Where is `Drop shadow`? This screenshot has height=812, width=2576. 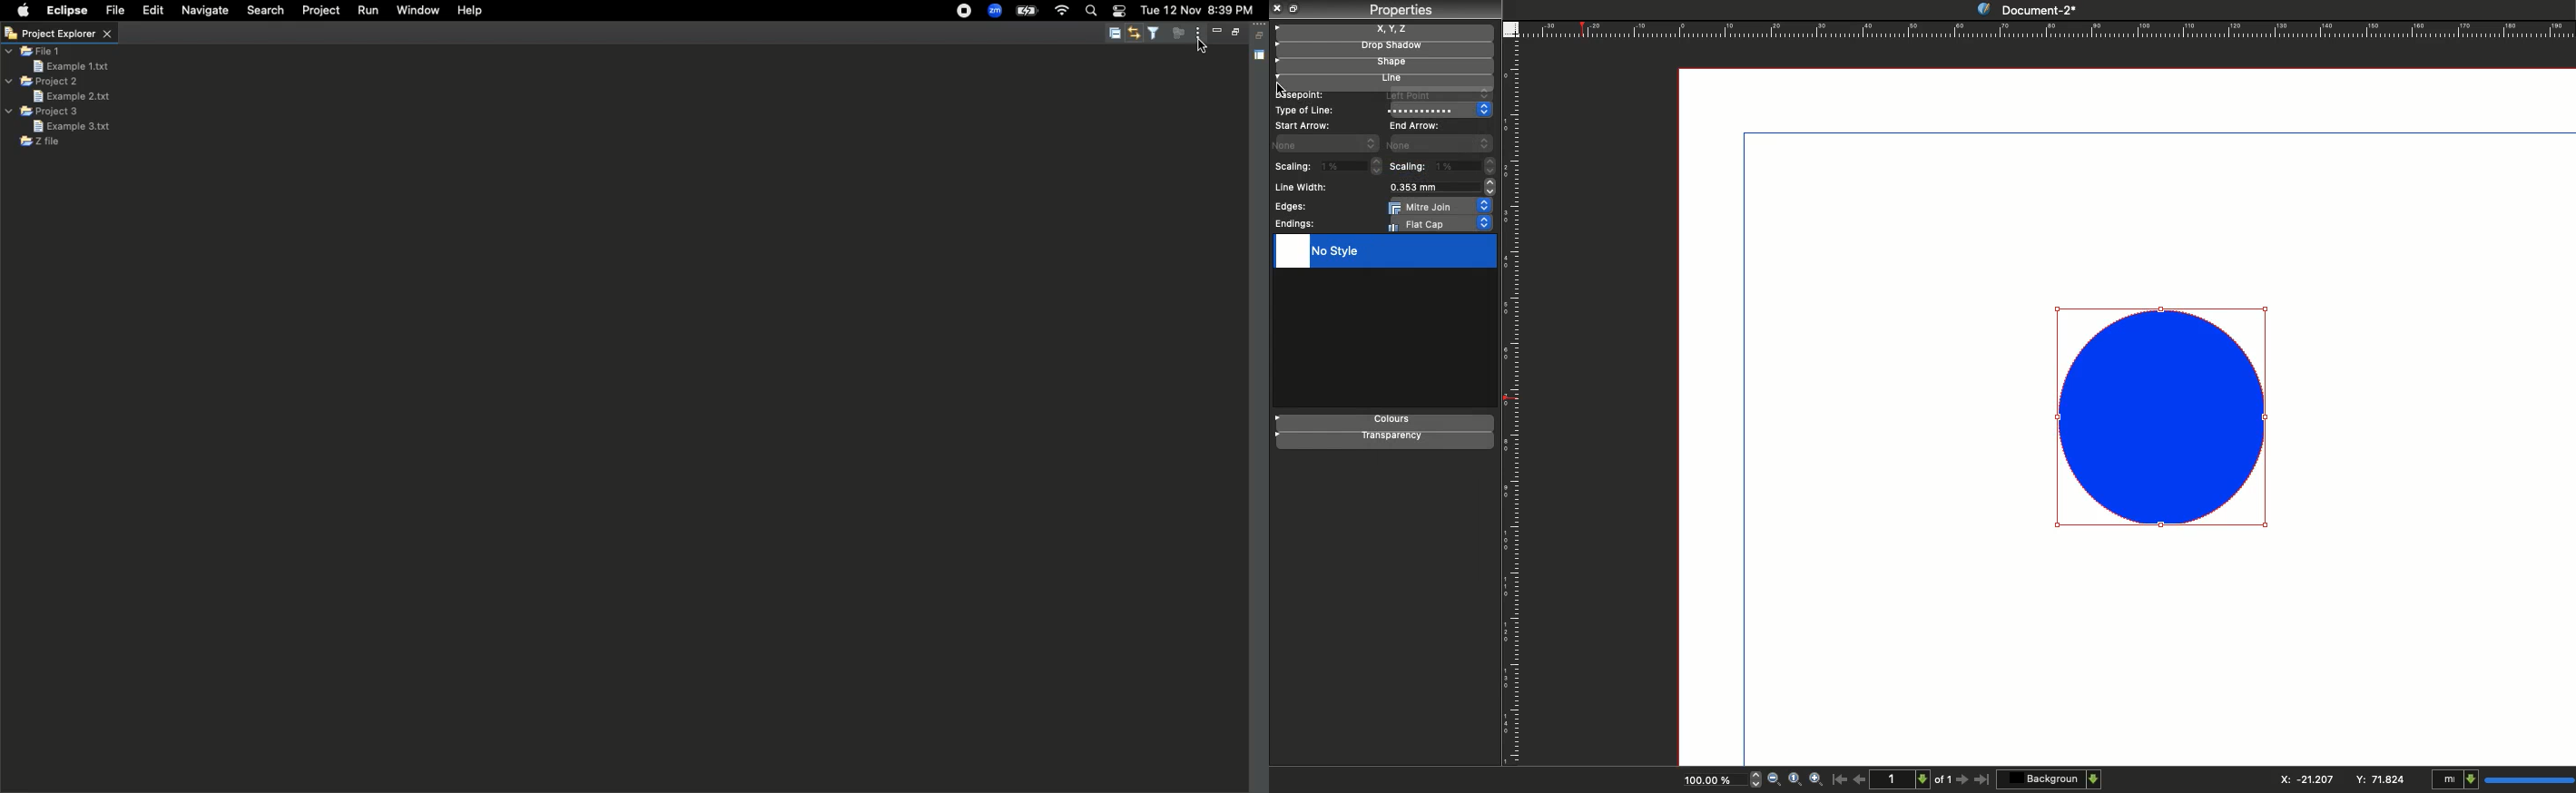
Drop shadow is located at coordinates (1381, 47).